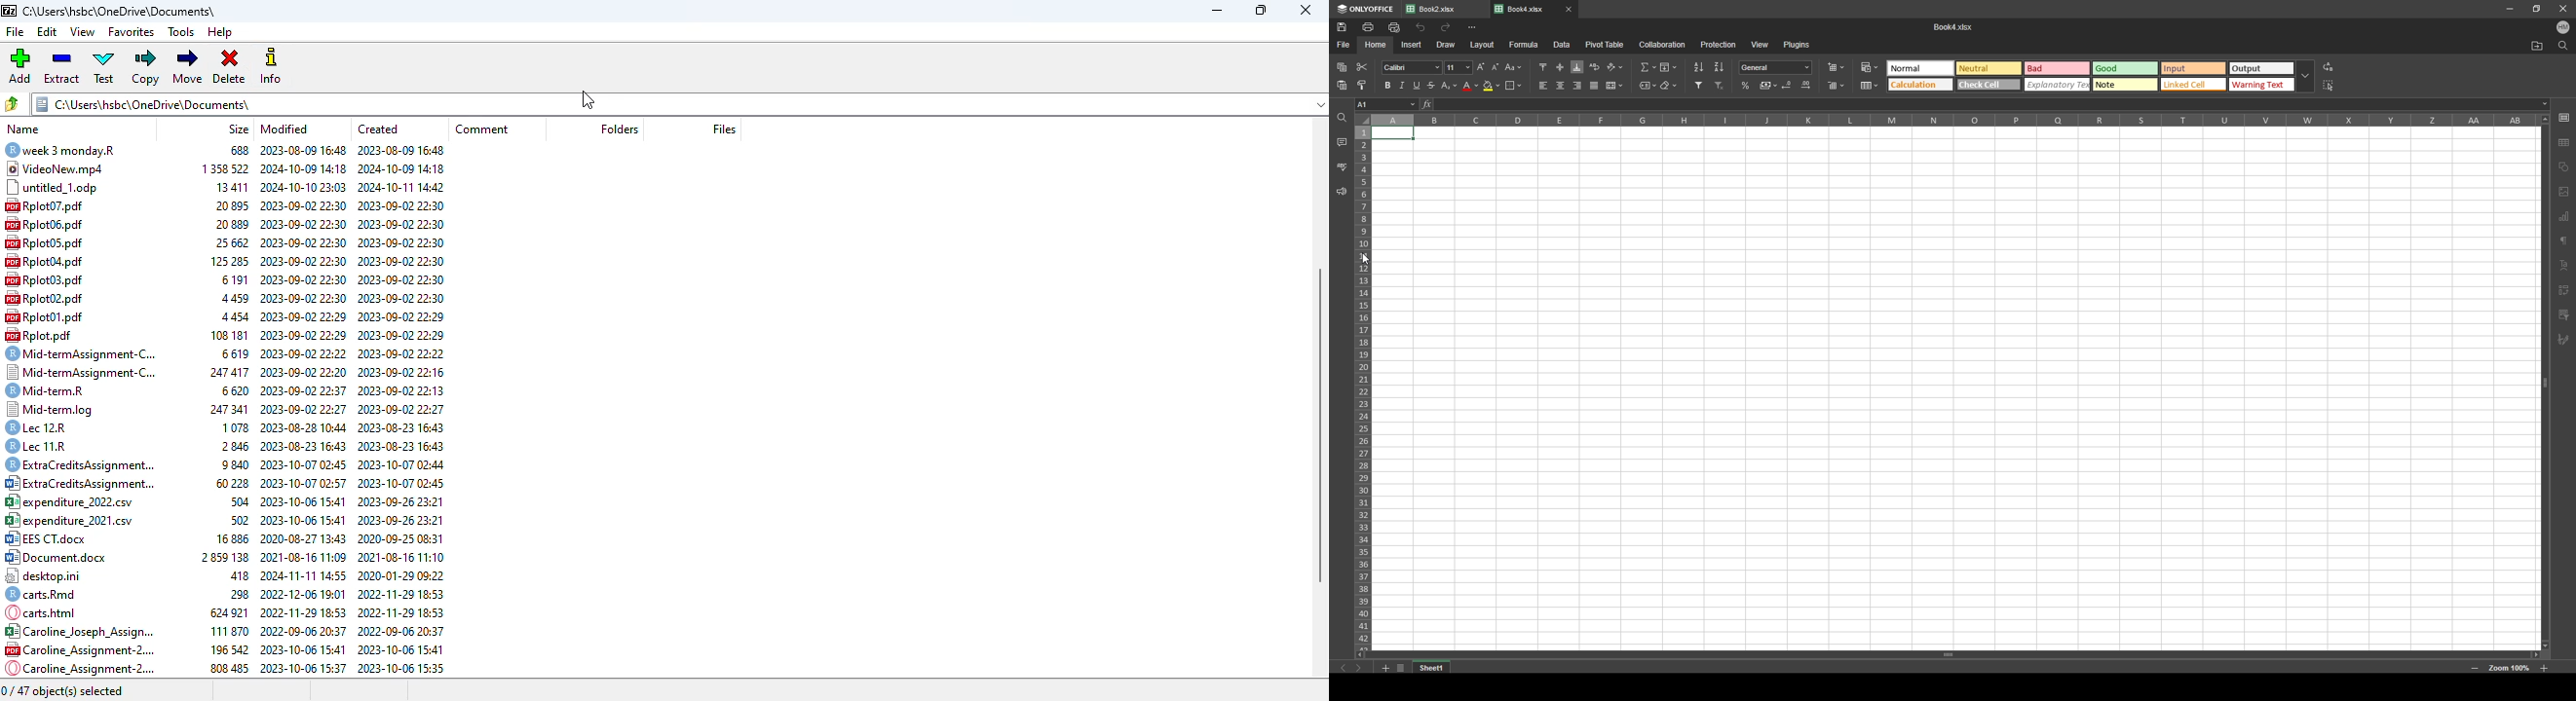  What do you see at coordinates (234, 463) in the screenshot?
I see `9840` at bounding box center [234, 463].